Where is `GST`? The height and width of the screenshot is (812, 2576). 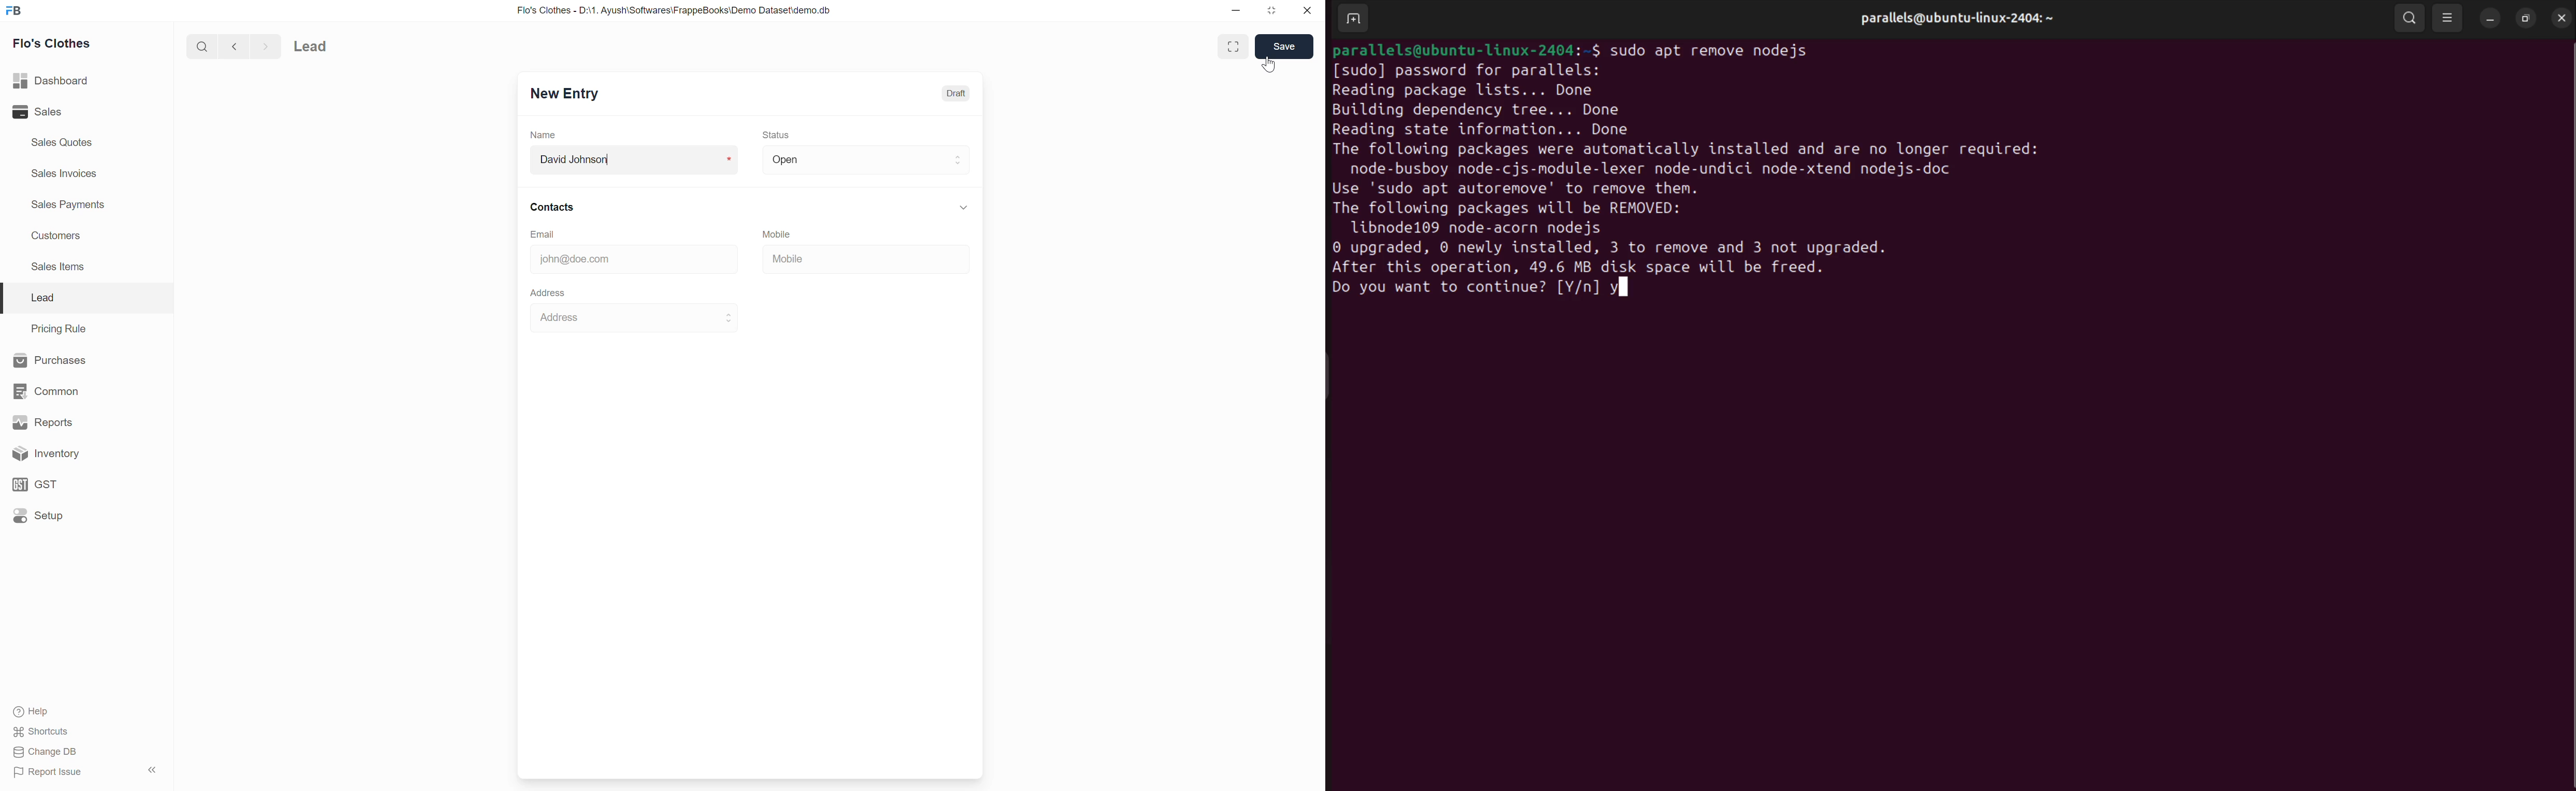 GST is located at coordinates (37, 485).